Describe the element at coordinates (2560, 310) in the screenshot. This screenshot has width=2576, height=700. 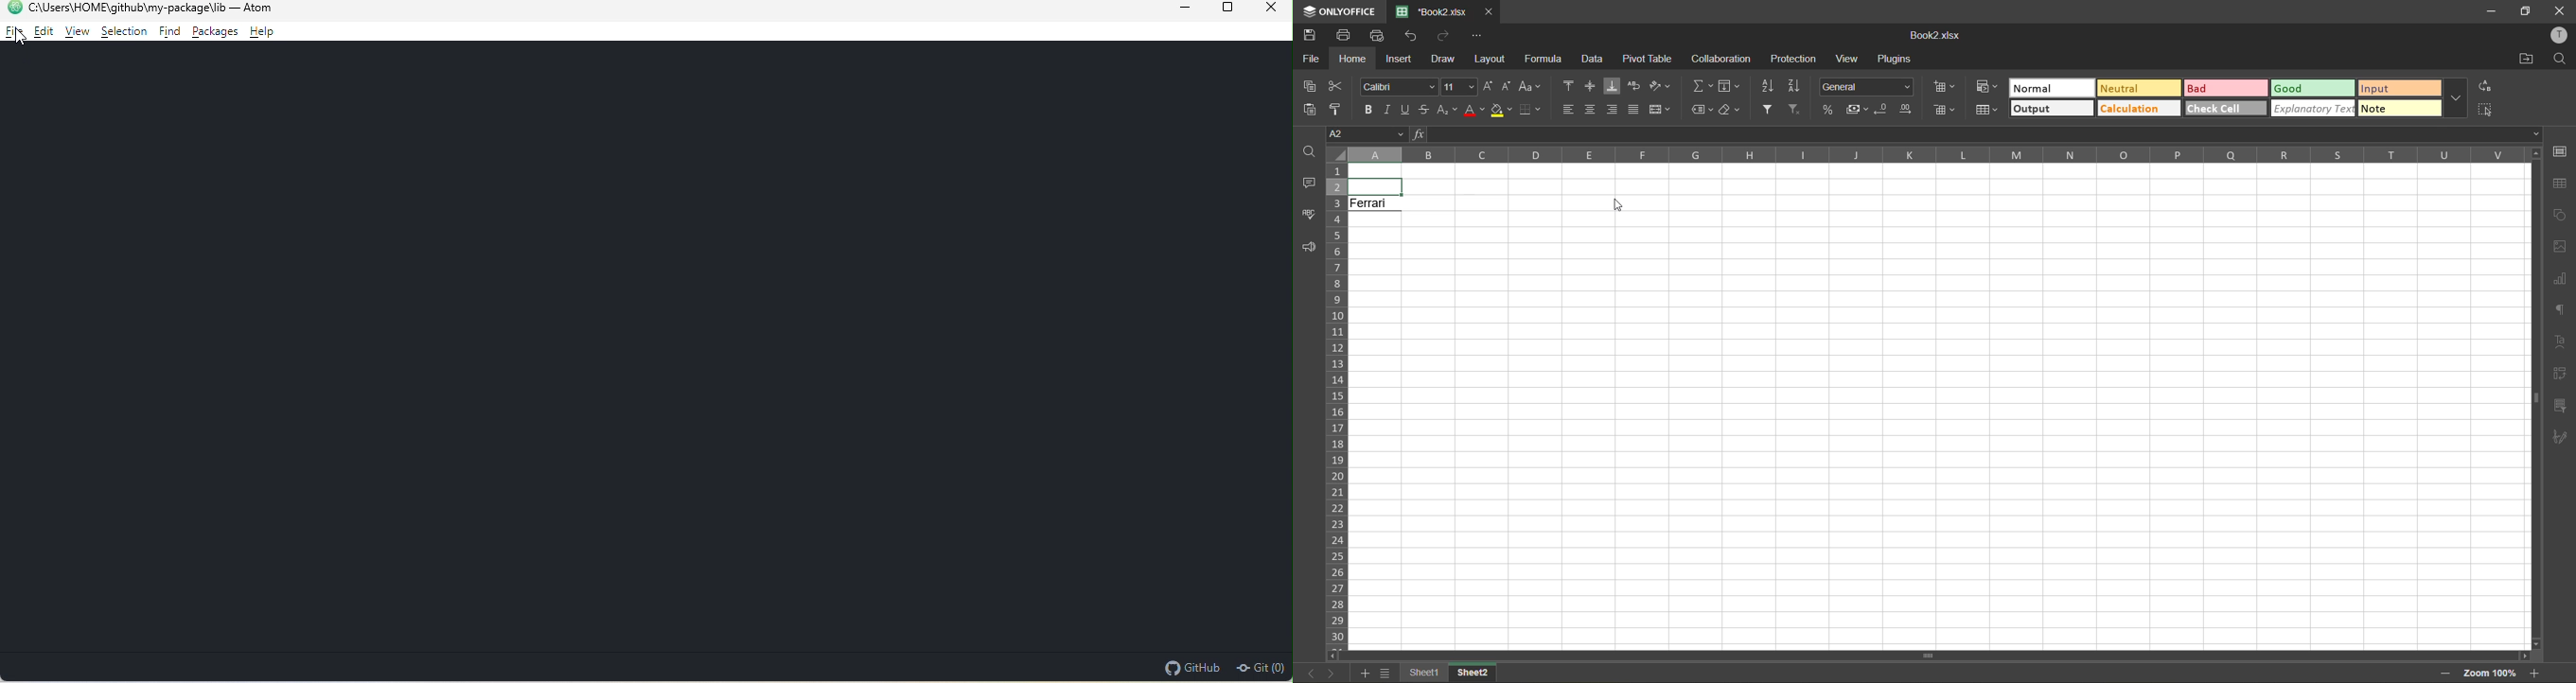
I see `paragraph` at that location.